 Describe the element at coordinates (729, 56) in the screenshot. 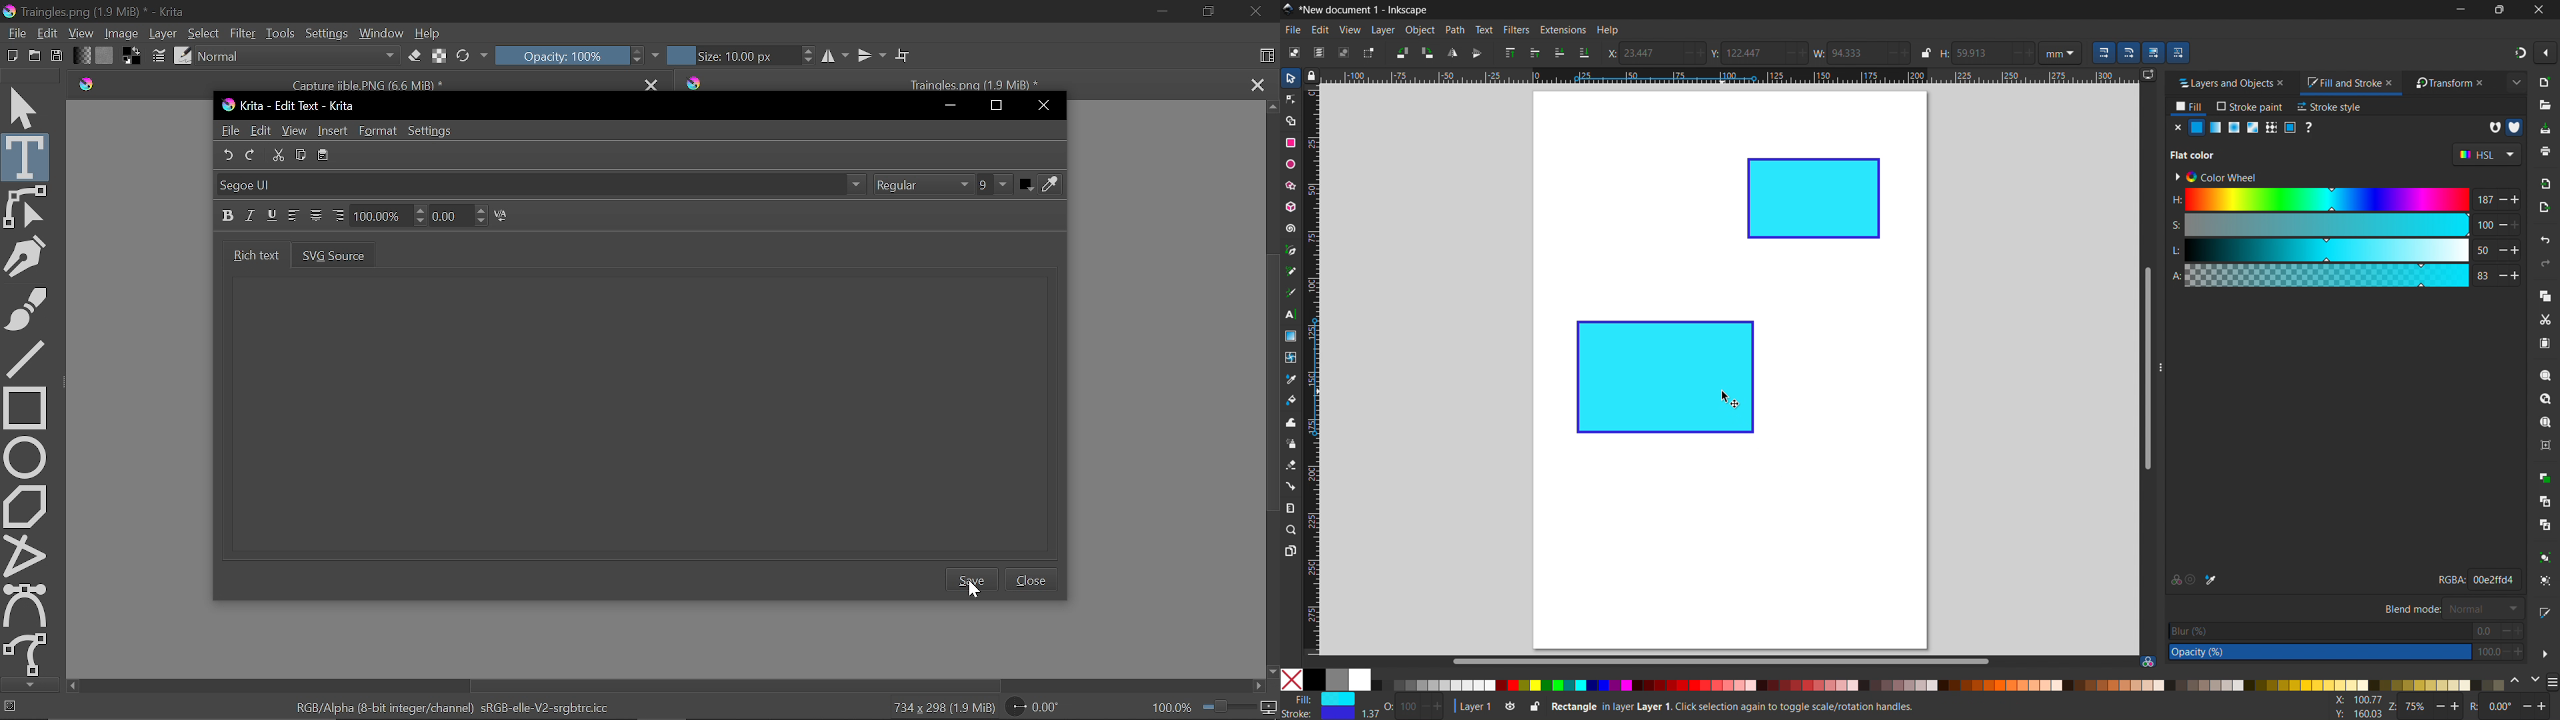

I see `Size: 10.00 px` at that location.